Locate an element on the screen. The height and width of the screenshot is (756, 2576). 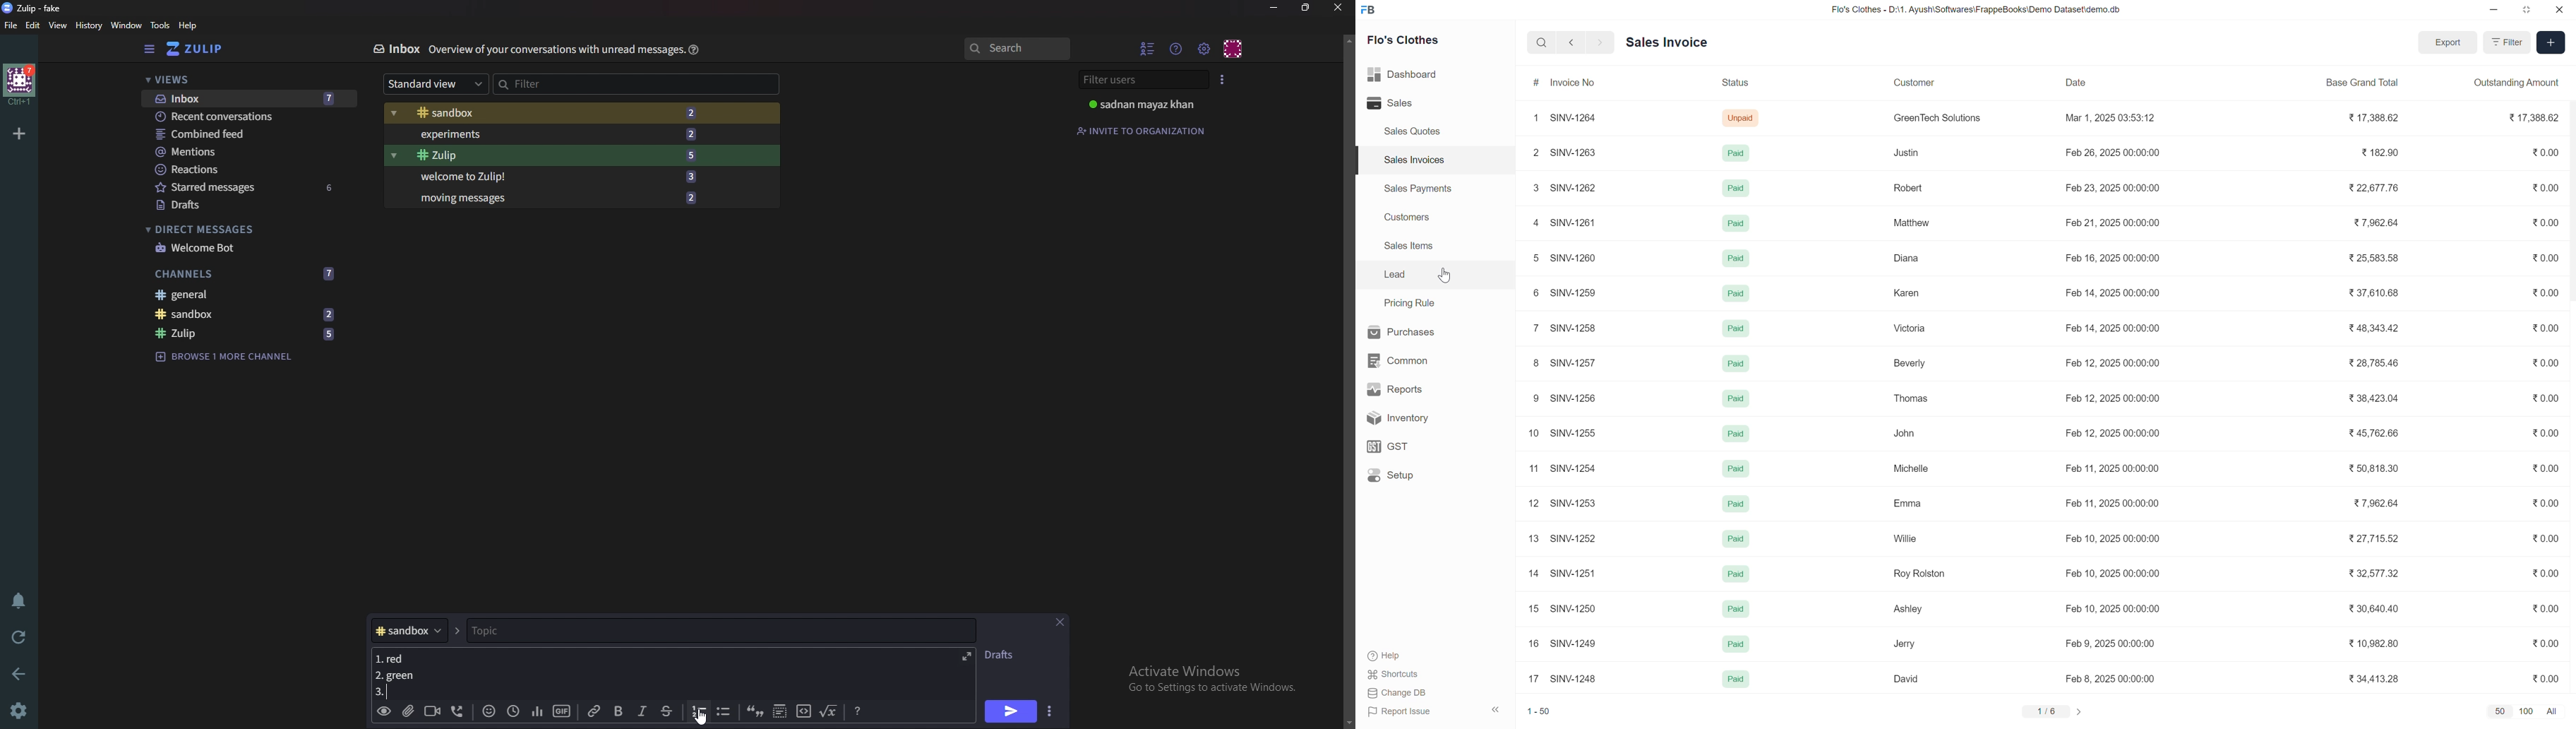
2 is located at coordinates (1531, 153).